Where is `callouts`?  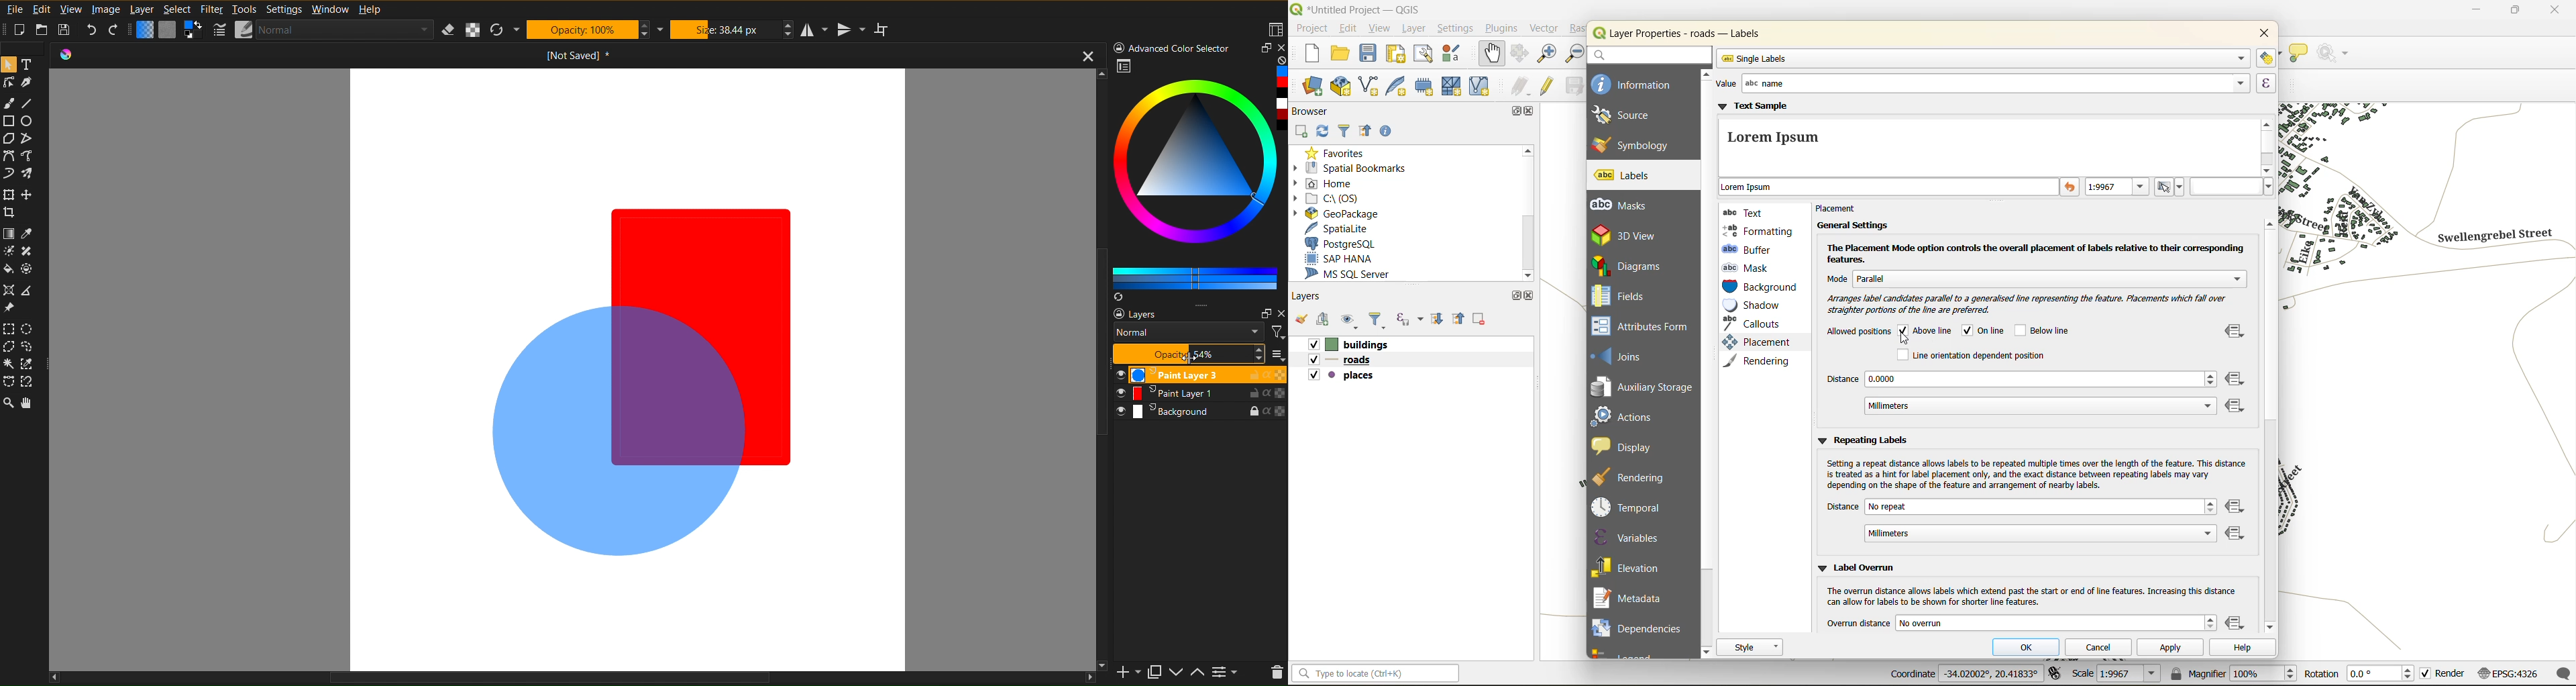
callouts is located at coordinates (1756, 324).